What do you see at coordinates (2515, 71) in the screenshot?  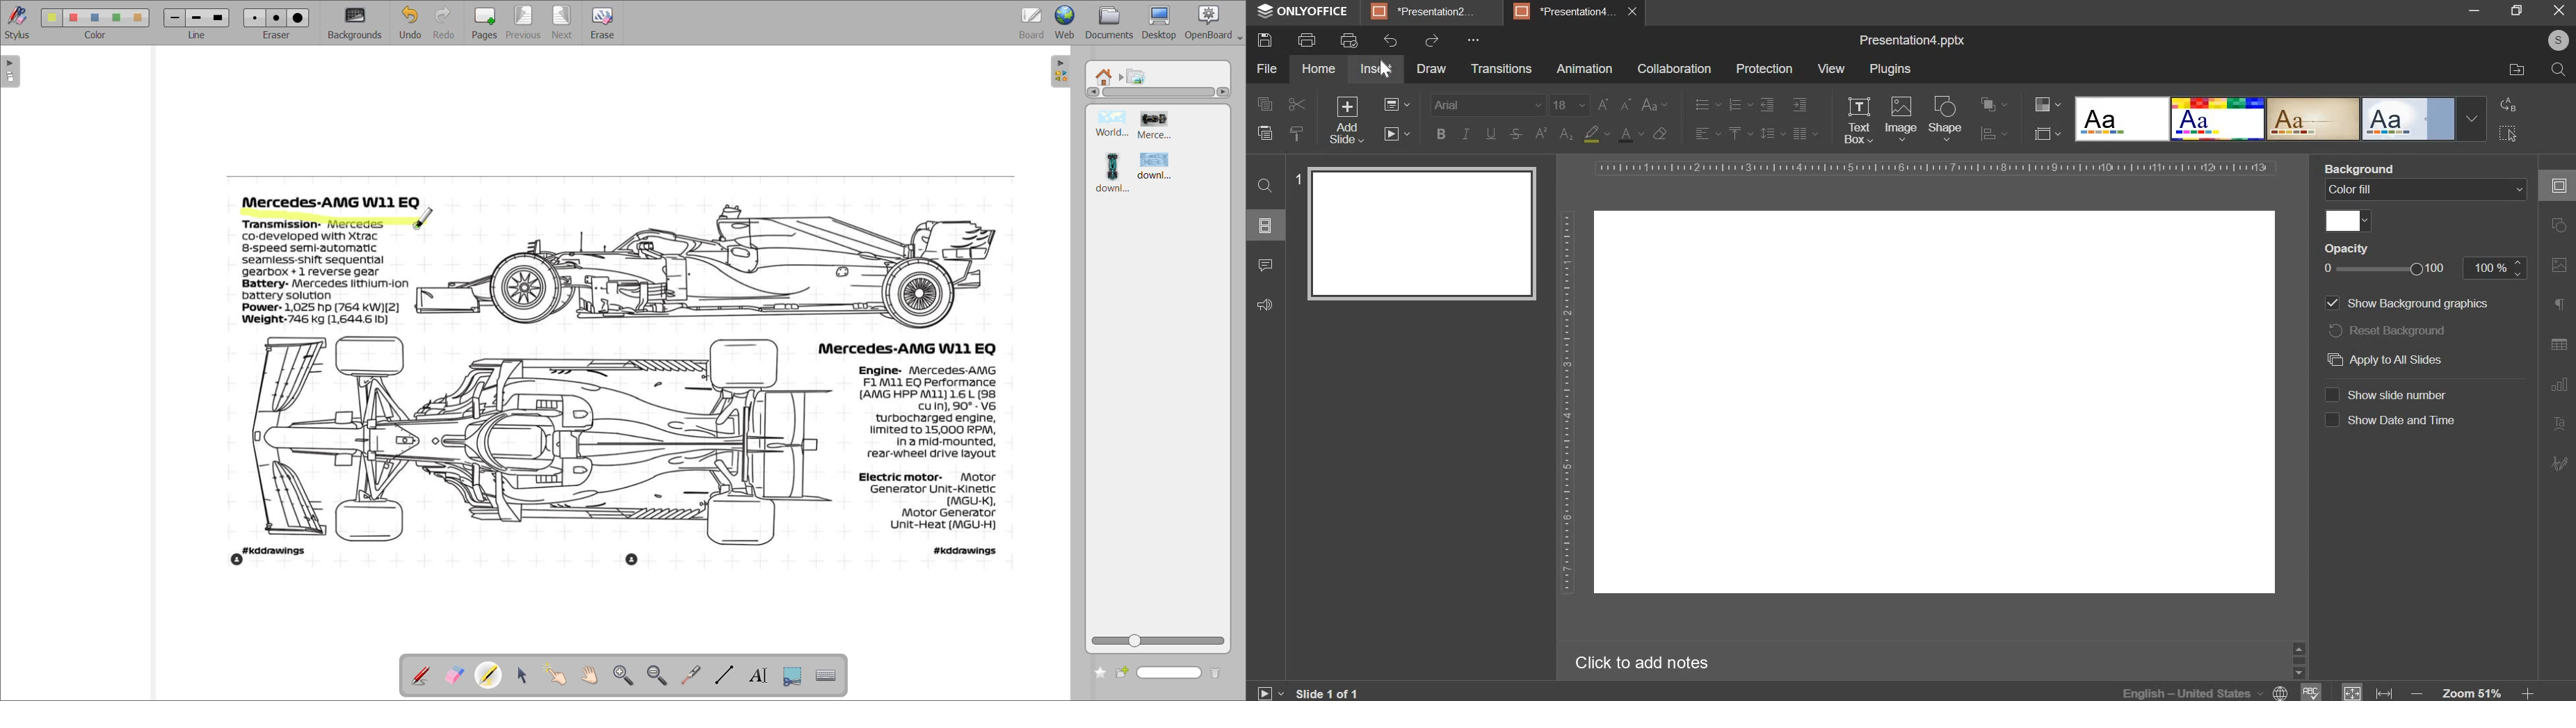 I see `open file location` at bounding box center [2515, 71].